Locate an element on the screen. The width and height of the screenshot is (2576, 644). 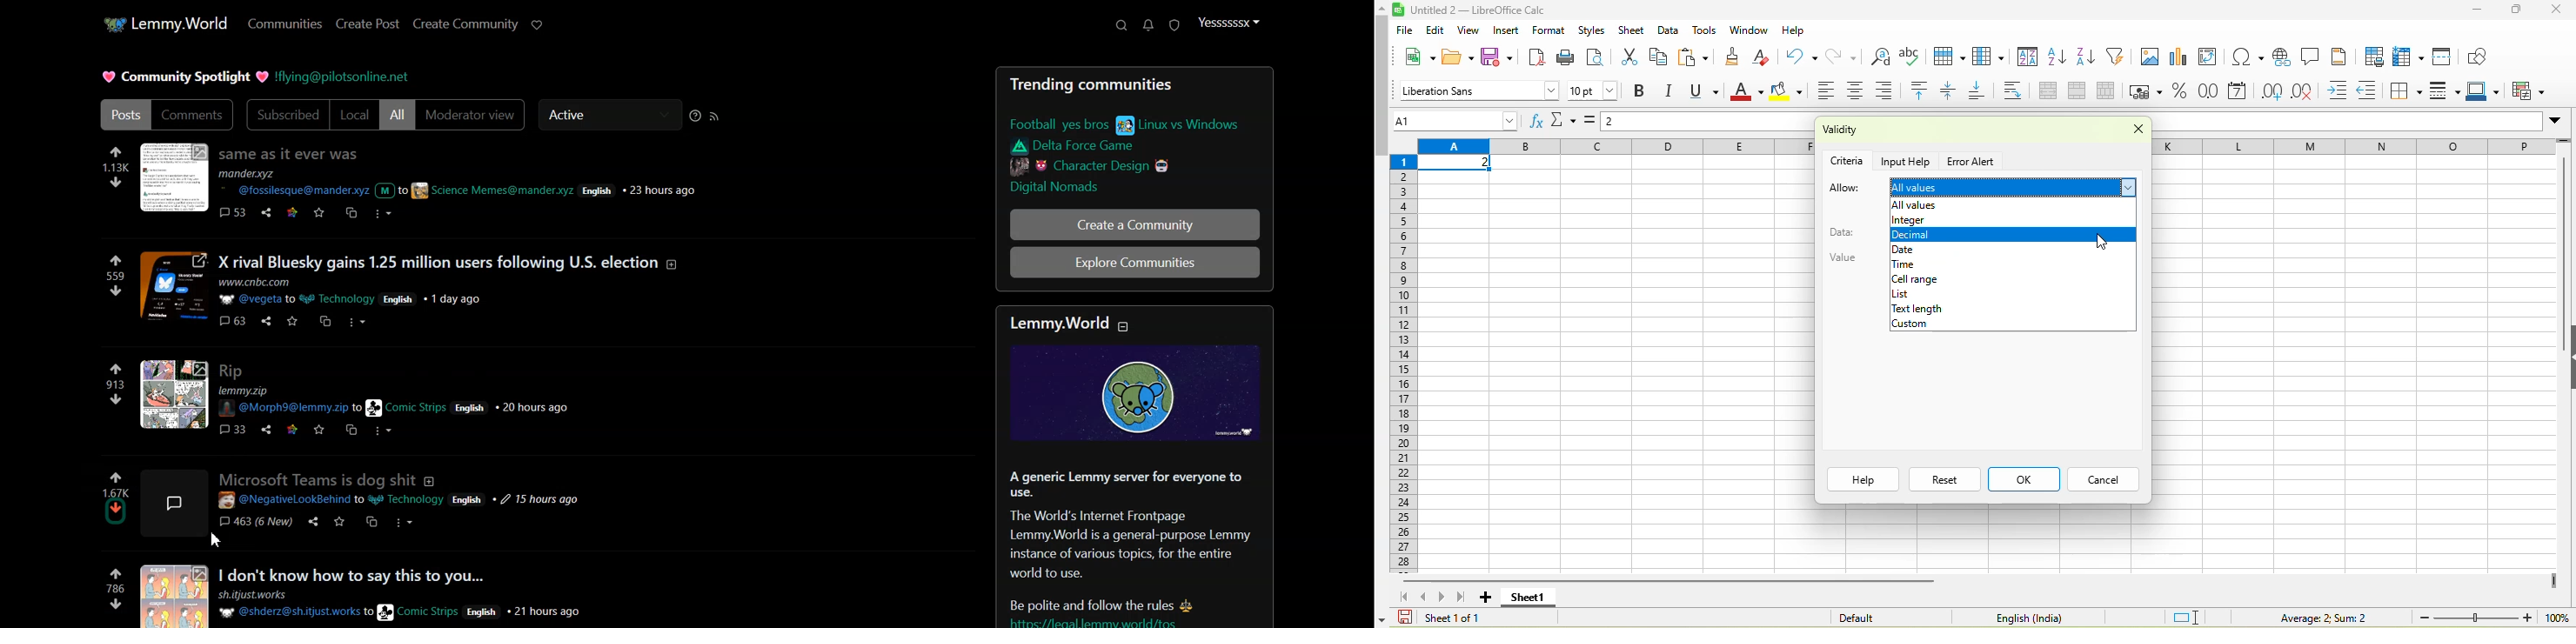
sheet 1 0f 1 is located at coordinates (1449, 618).